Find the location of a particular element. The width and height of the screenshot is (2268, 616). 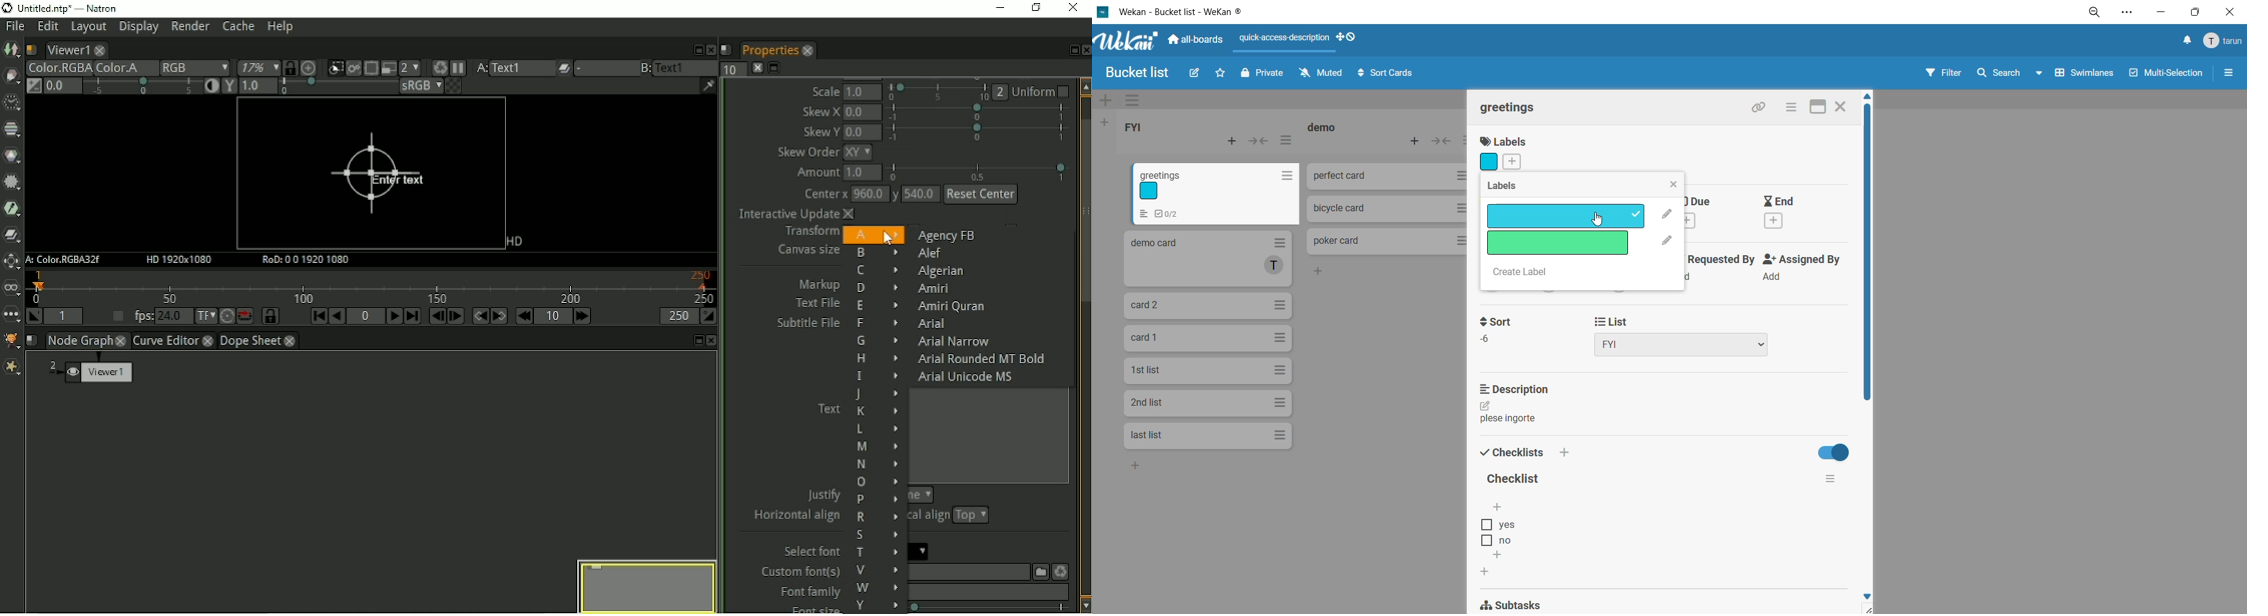

Demo card is located at coordinates (1207, 259).